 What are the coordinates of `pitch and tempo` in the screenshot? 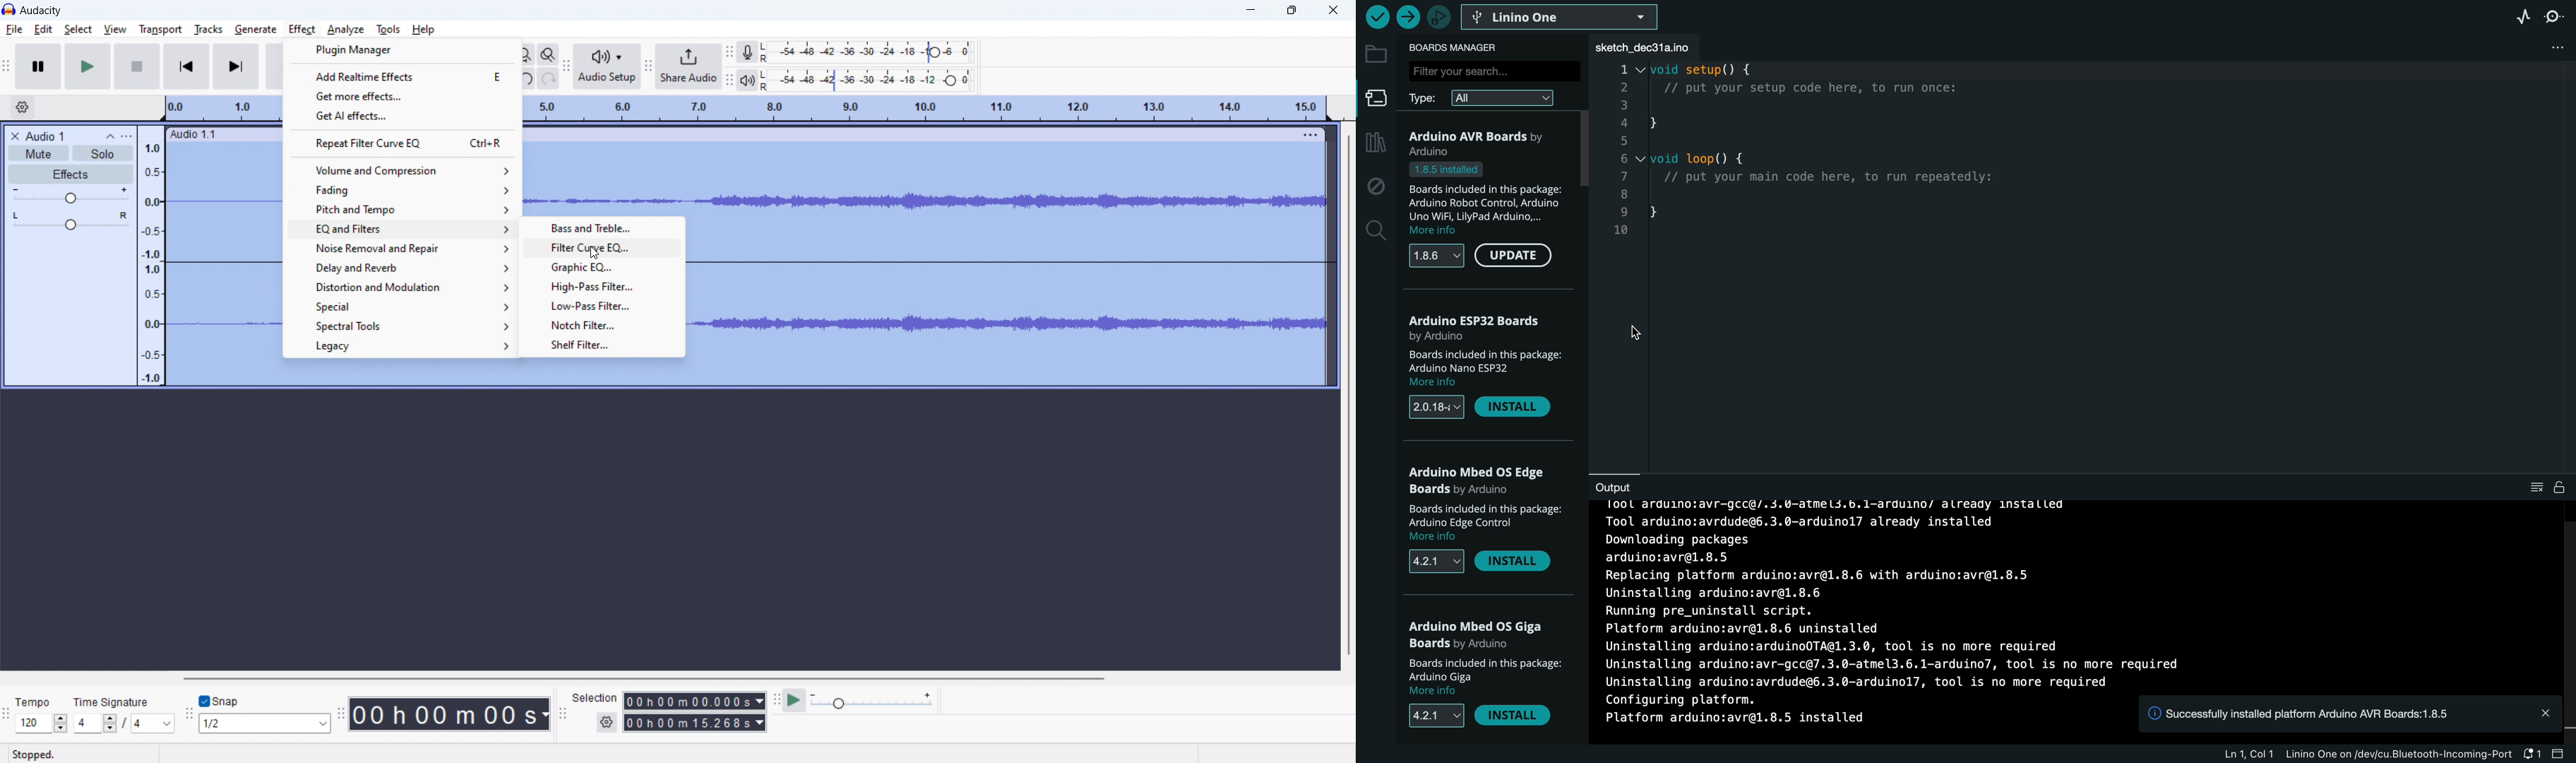 It's located at (401, 210).